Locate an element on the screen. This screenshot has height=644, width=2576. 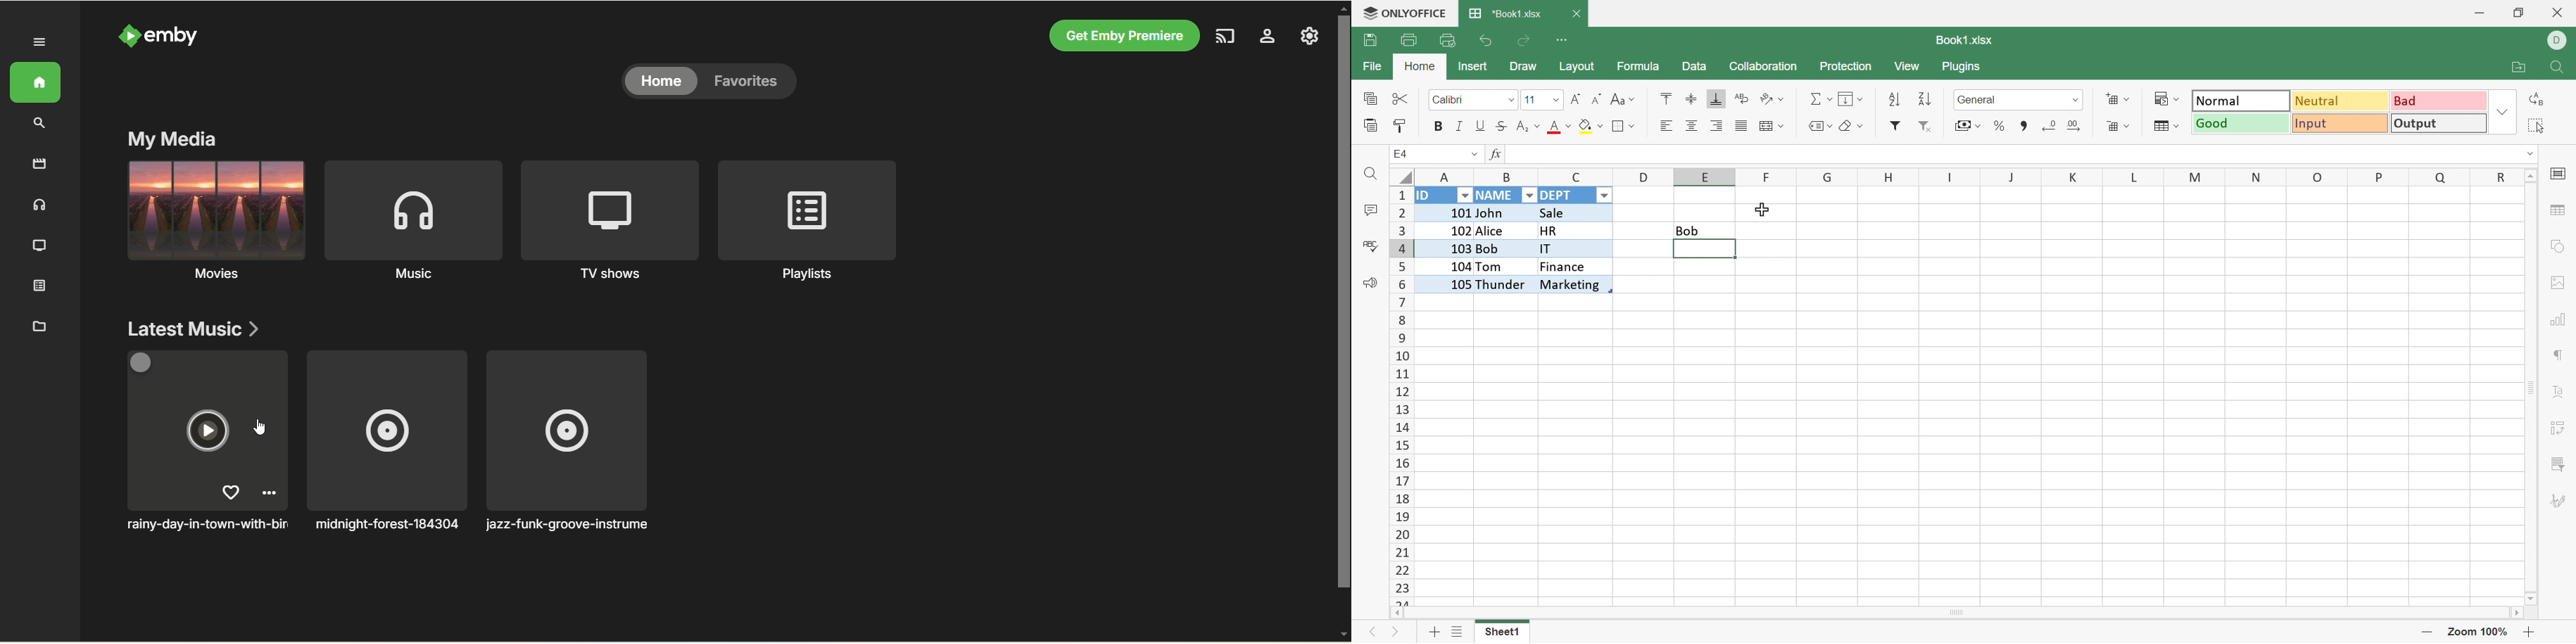
manage emby server is located at coordinates (1268, 37).